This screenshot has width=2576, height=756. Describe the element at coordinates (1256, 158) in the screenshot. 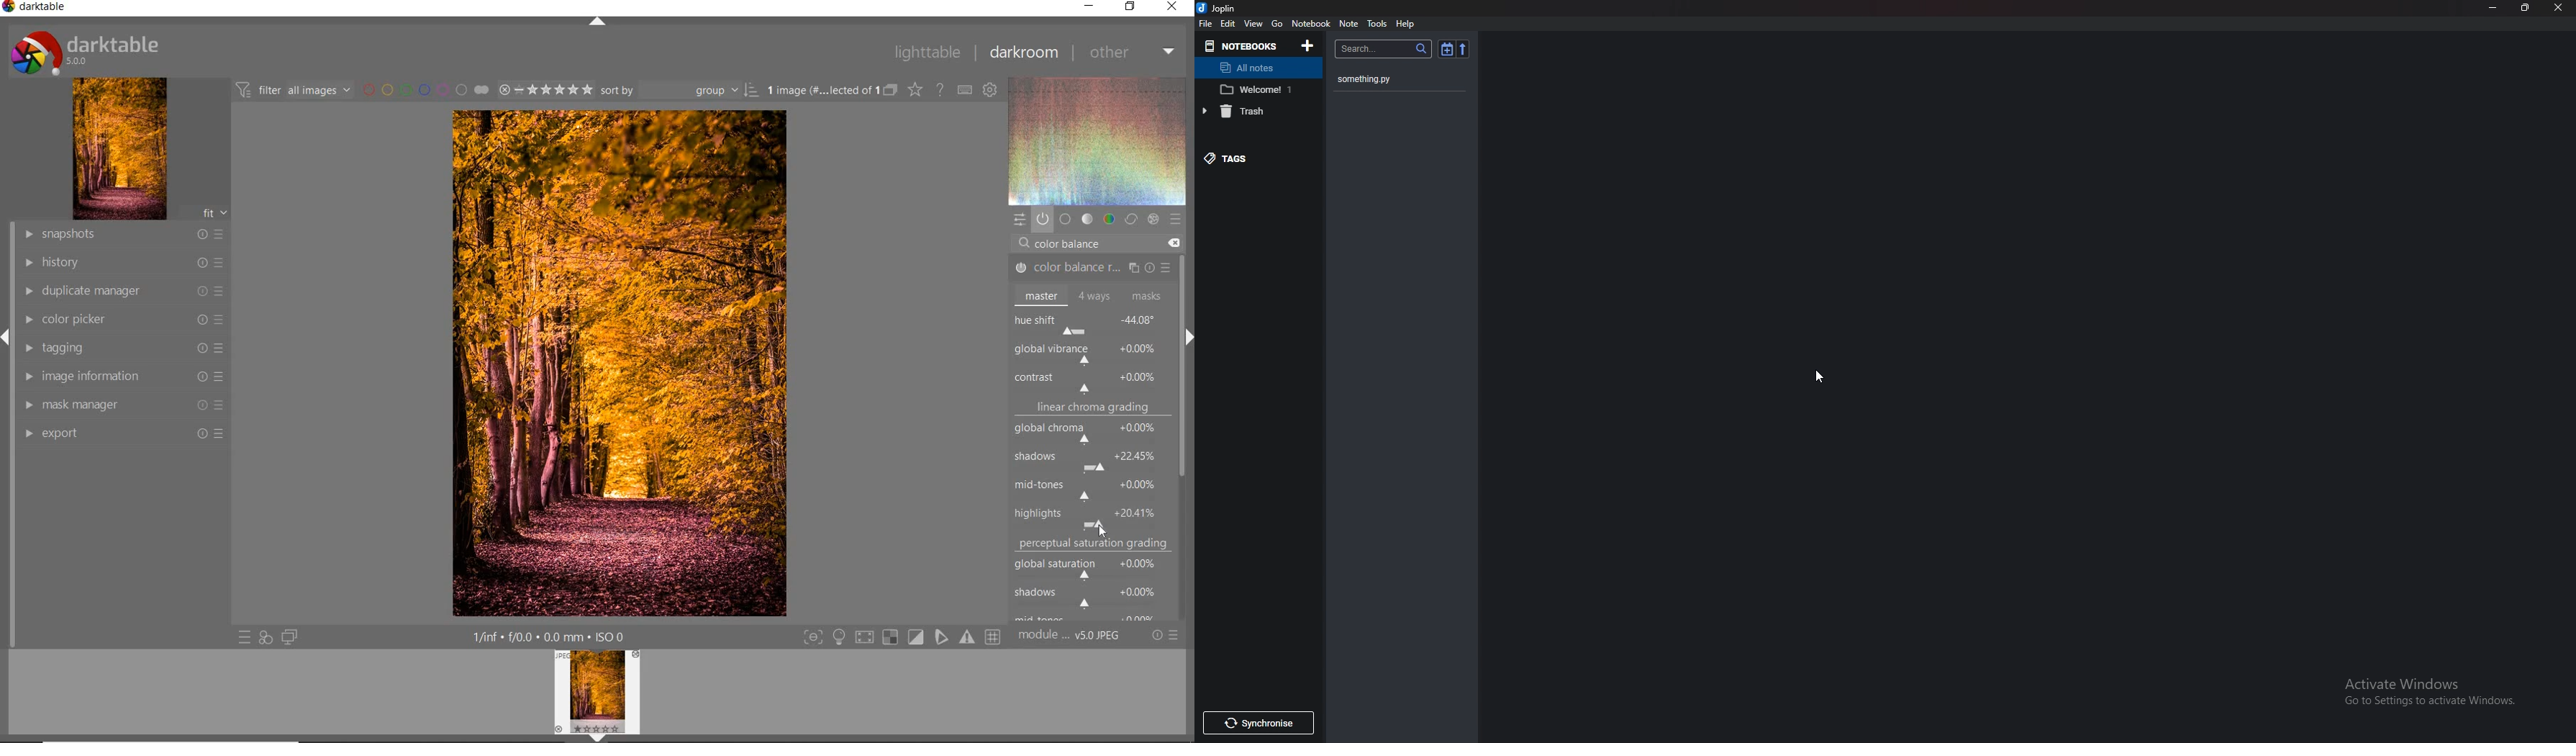

I see `Tags` at that location.